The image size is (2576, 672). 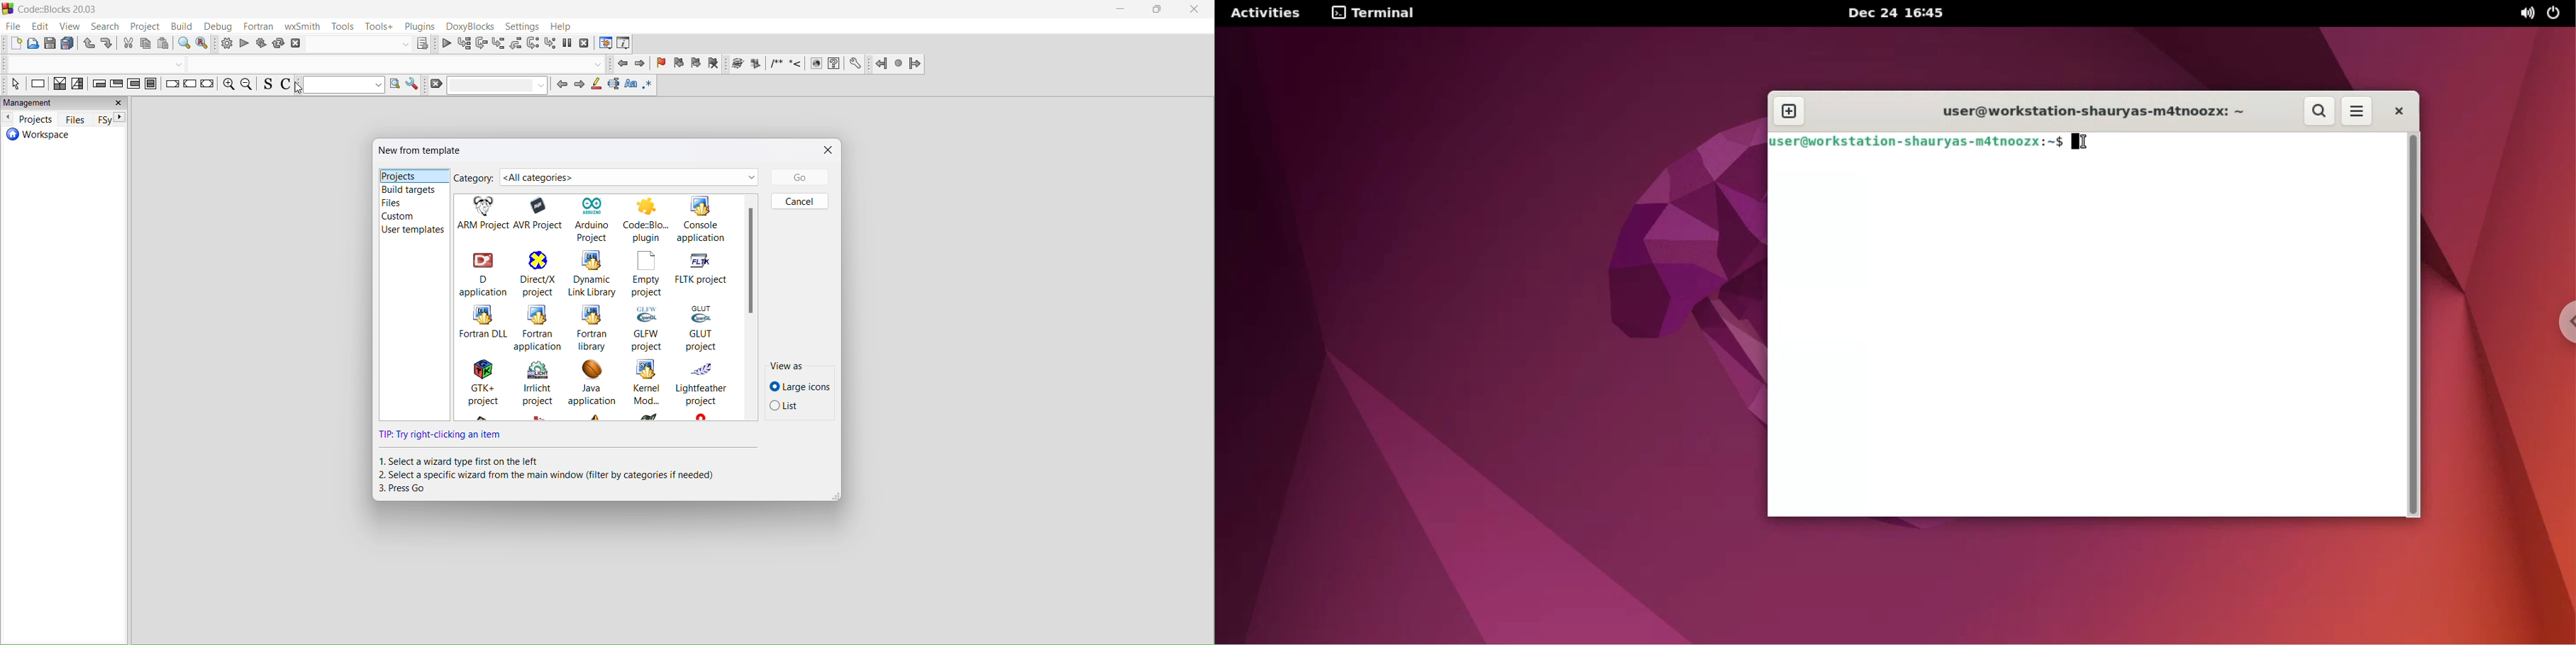 I want to click on GTK+ project, so click(x=478, y=390).